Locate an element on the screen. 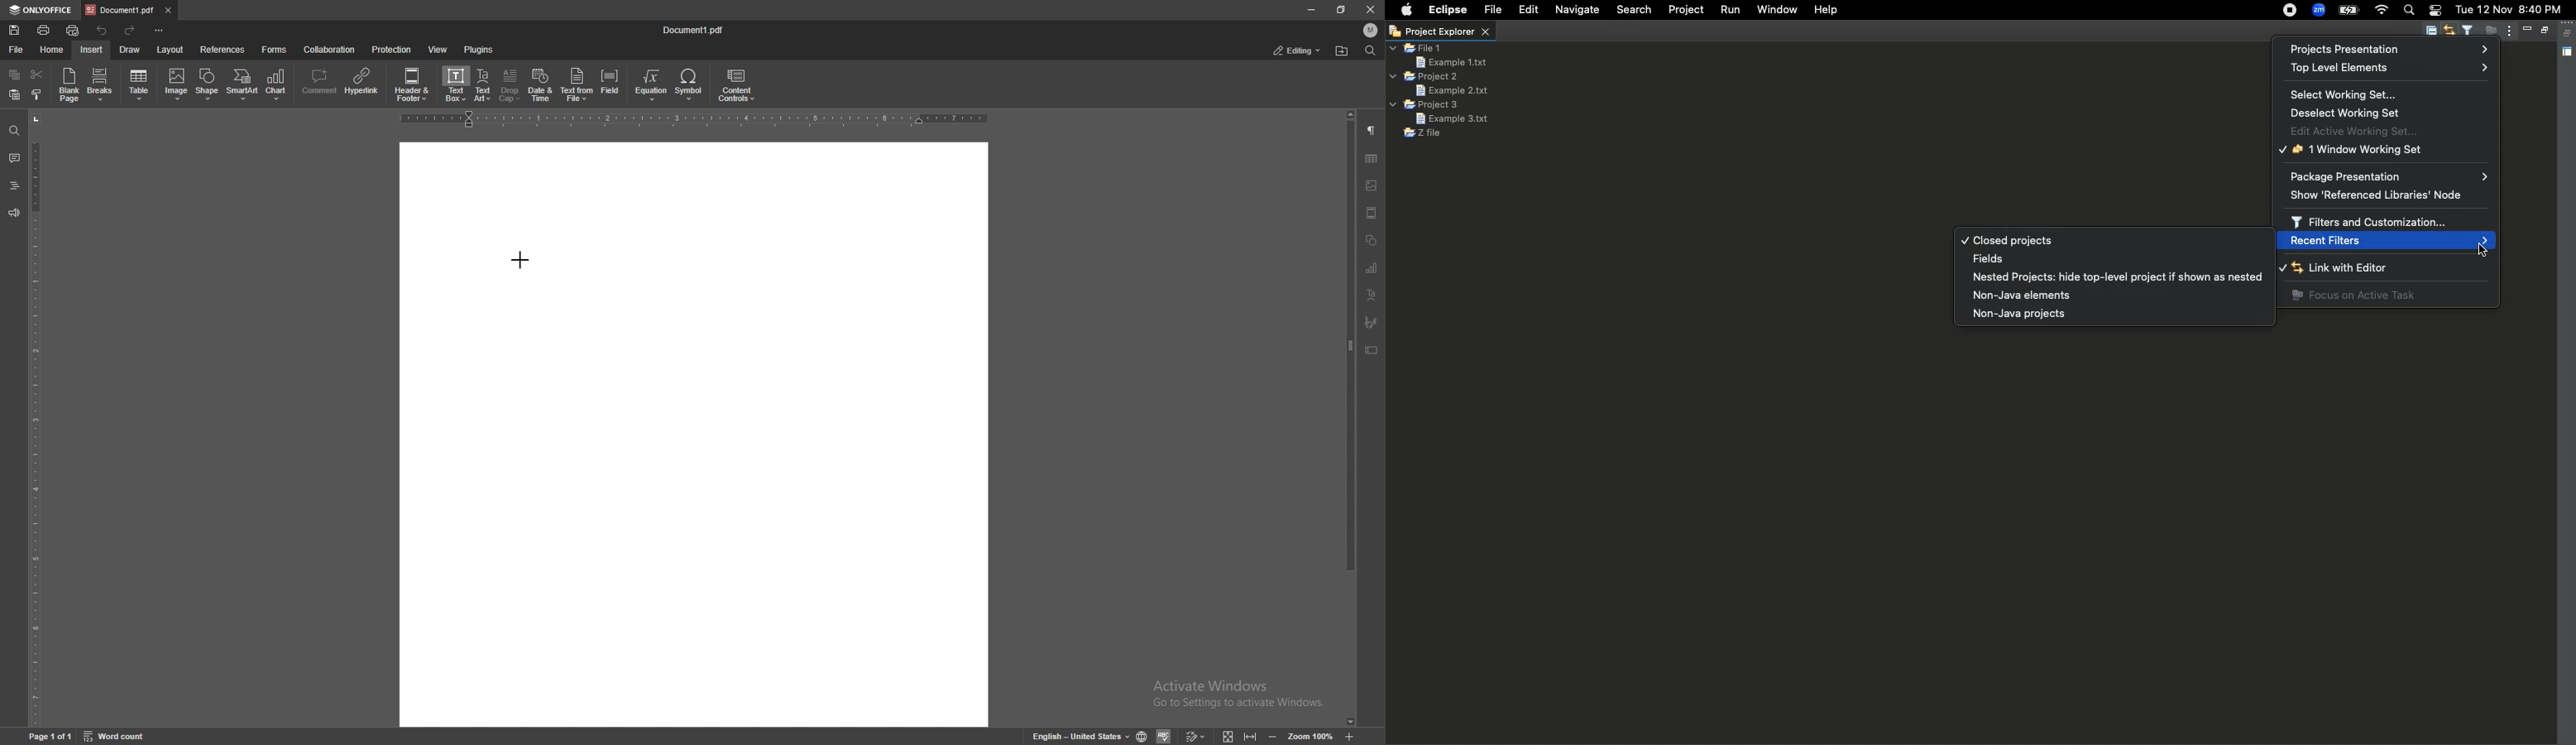 This screenshot has height=756, width=2576. resize is located at coordinates (1340, 10).